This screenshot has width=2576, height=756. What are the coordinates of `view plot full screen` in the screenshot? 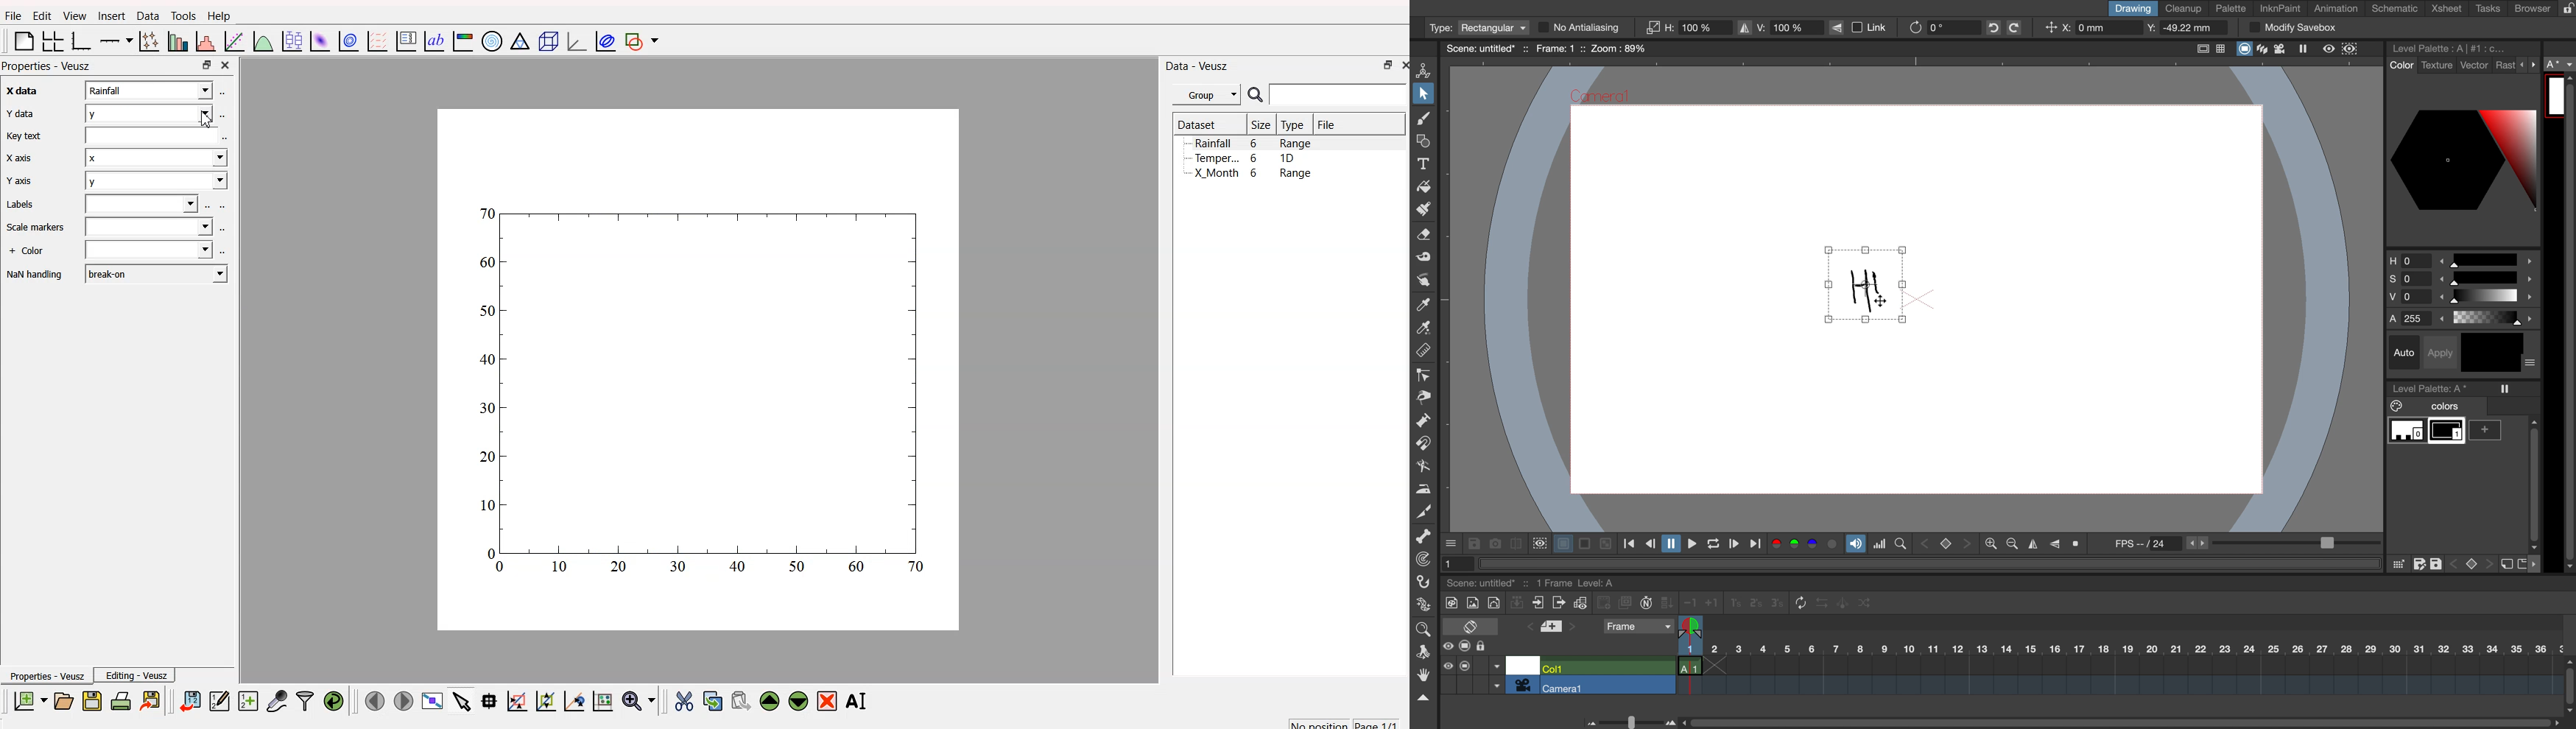 It's located at (432, 701).